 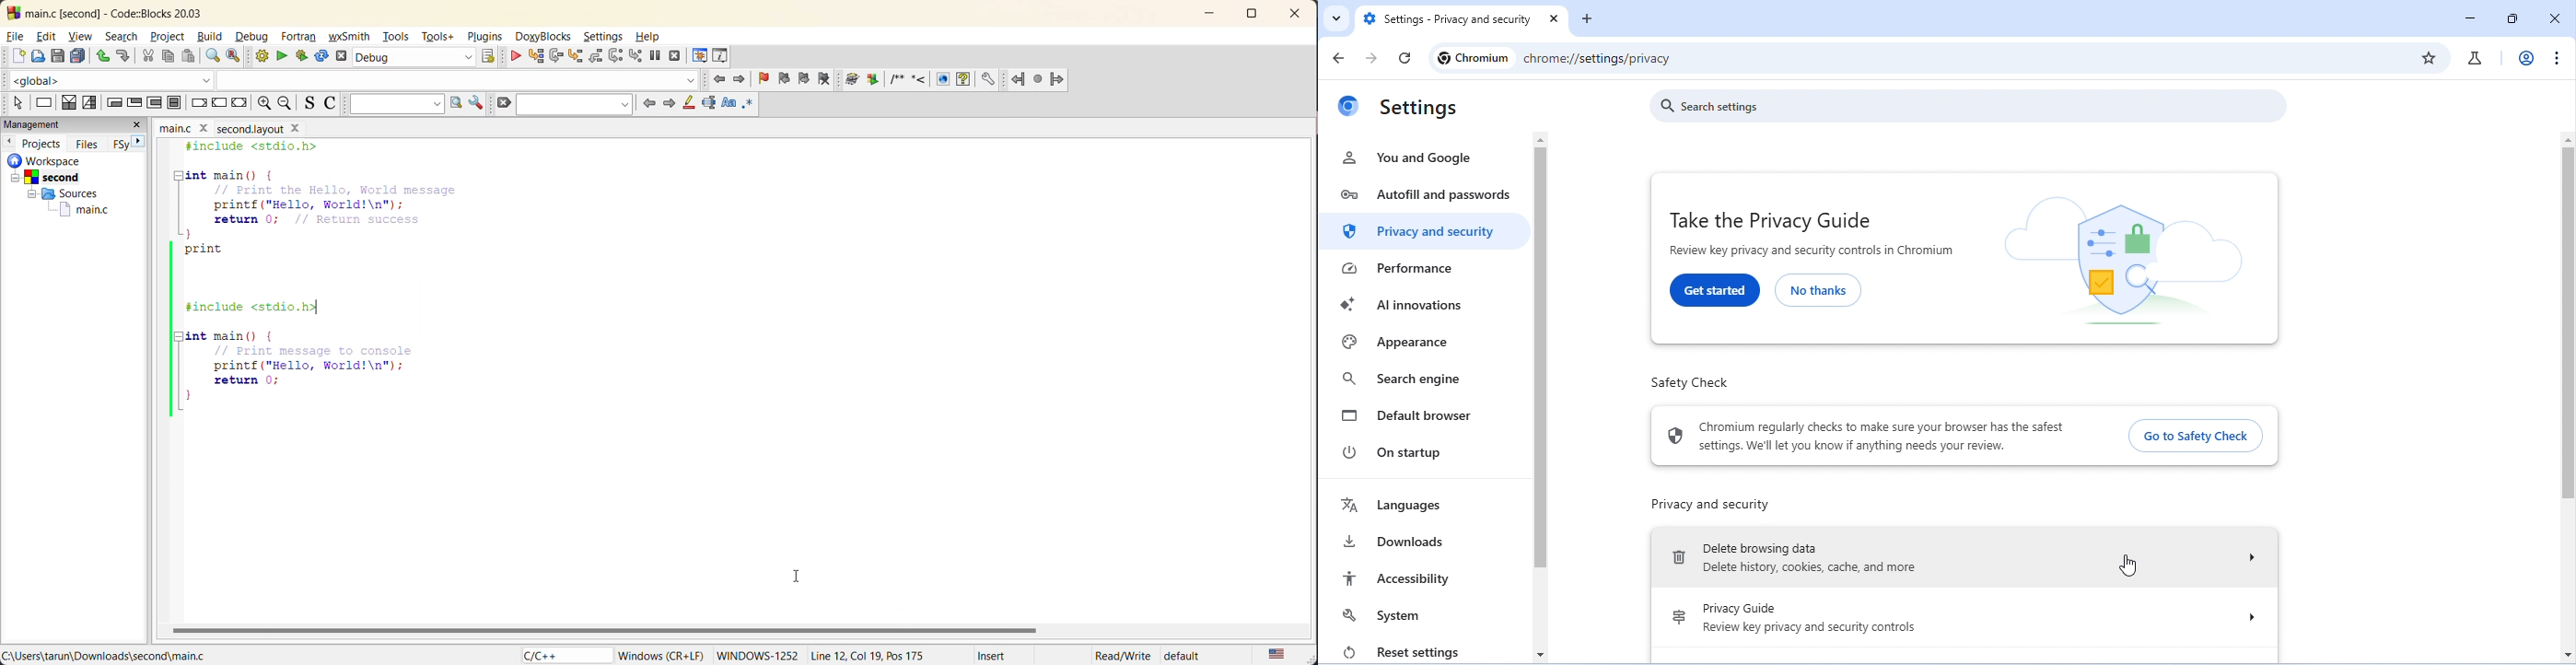 What do you see at coordinates (559, 654) in the screenshot?
I see `language` at bounding box center [559, 654].